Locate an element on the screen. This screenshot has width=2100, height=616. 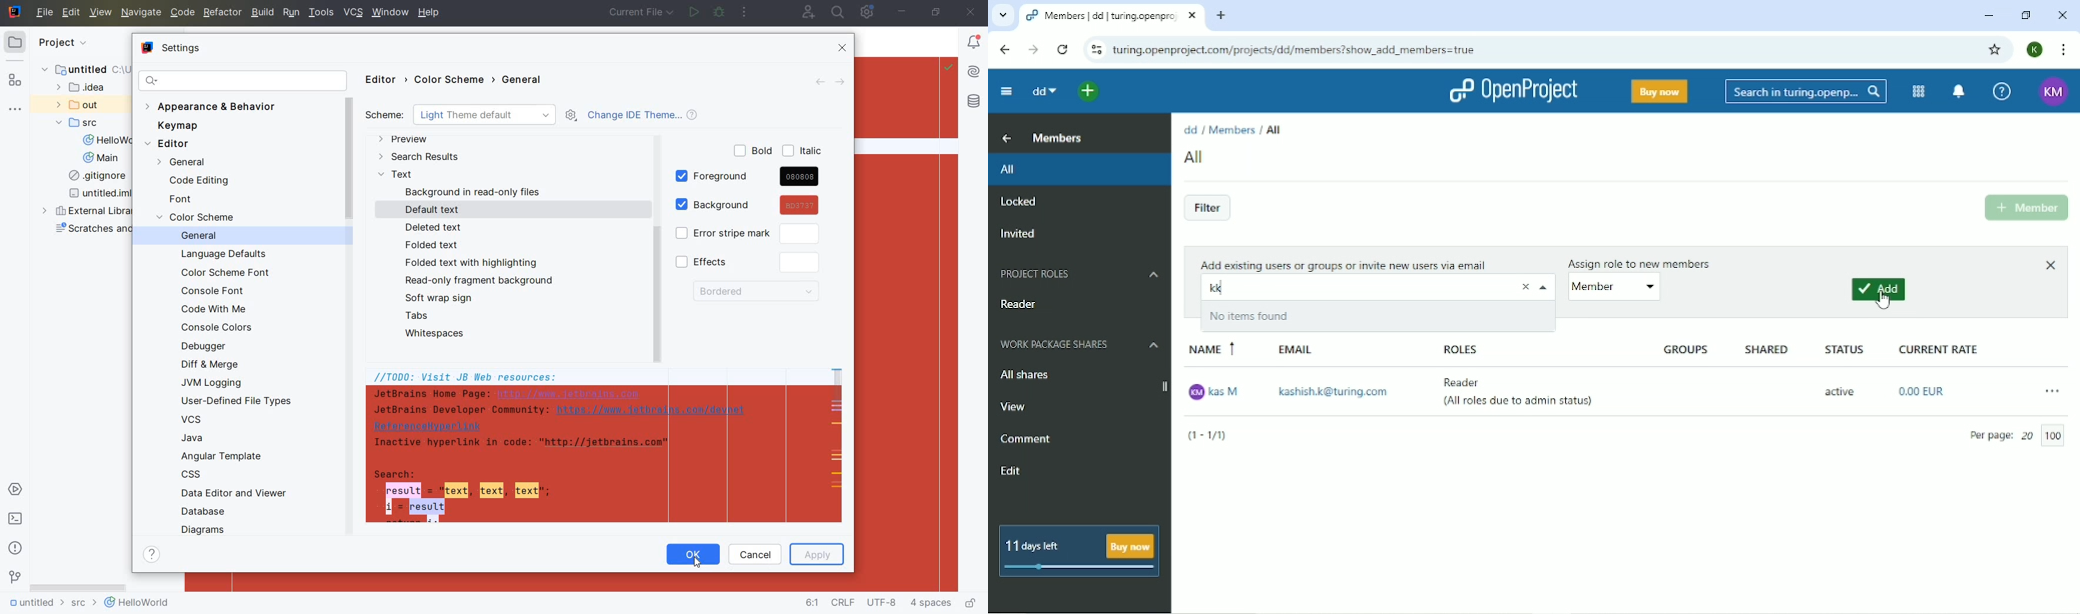
COLOR SCHEME is located at coordinates (455, 81).